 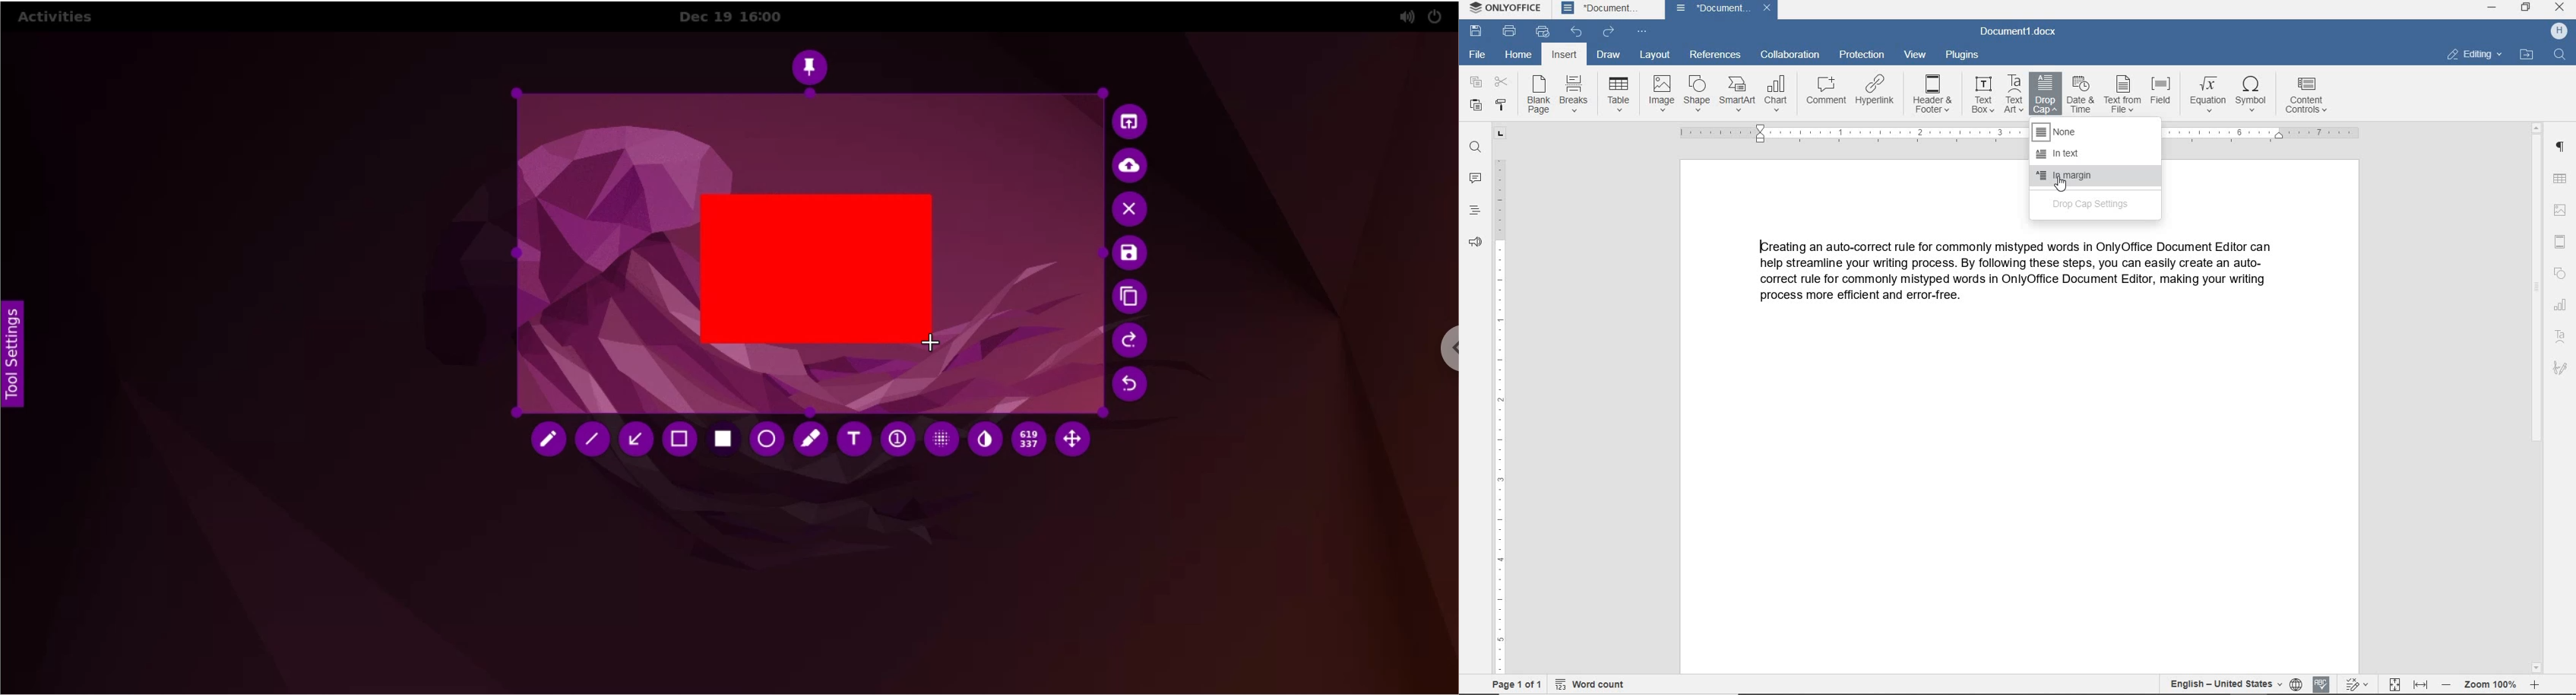 What do you see at coordinates (1475, 147) in the screenshot?
I see `find` at bounding box center [1475, 147].